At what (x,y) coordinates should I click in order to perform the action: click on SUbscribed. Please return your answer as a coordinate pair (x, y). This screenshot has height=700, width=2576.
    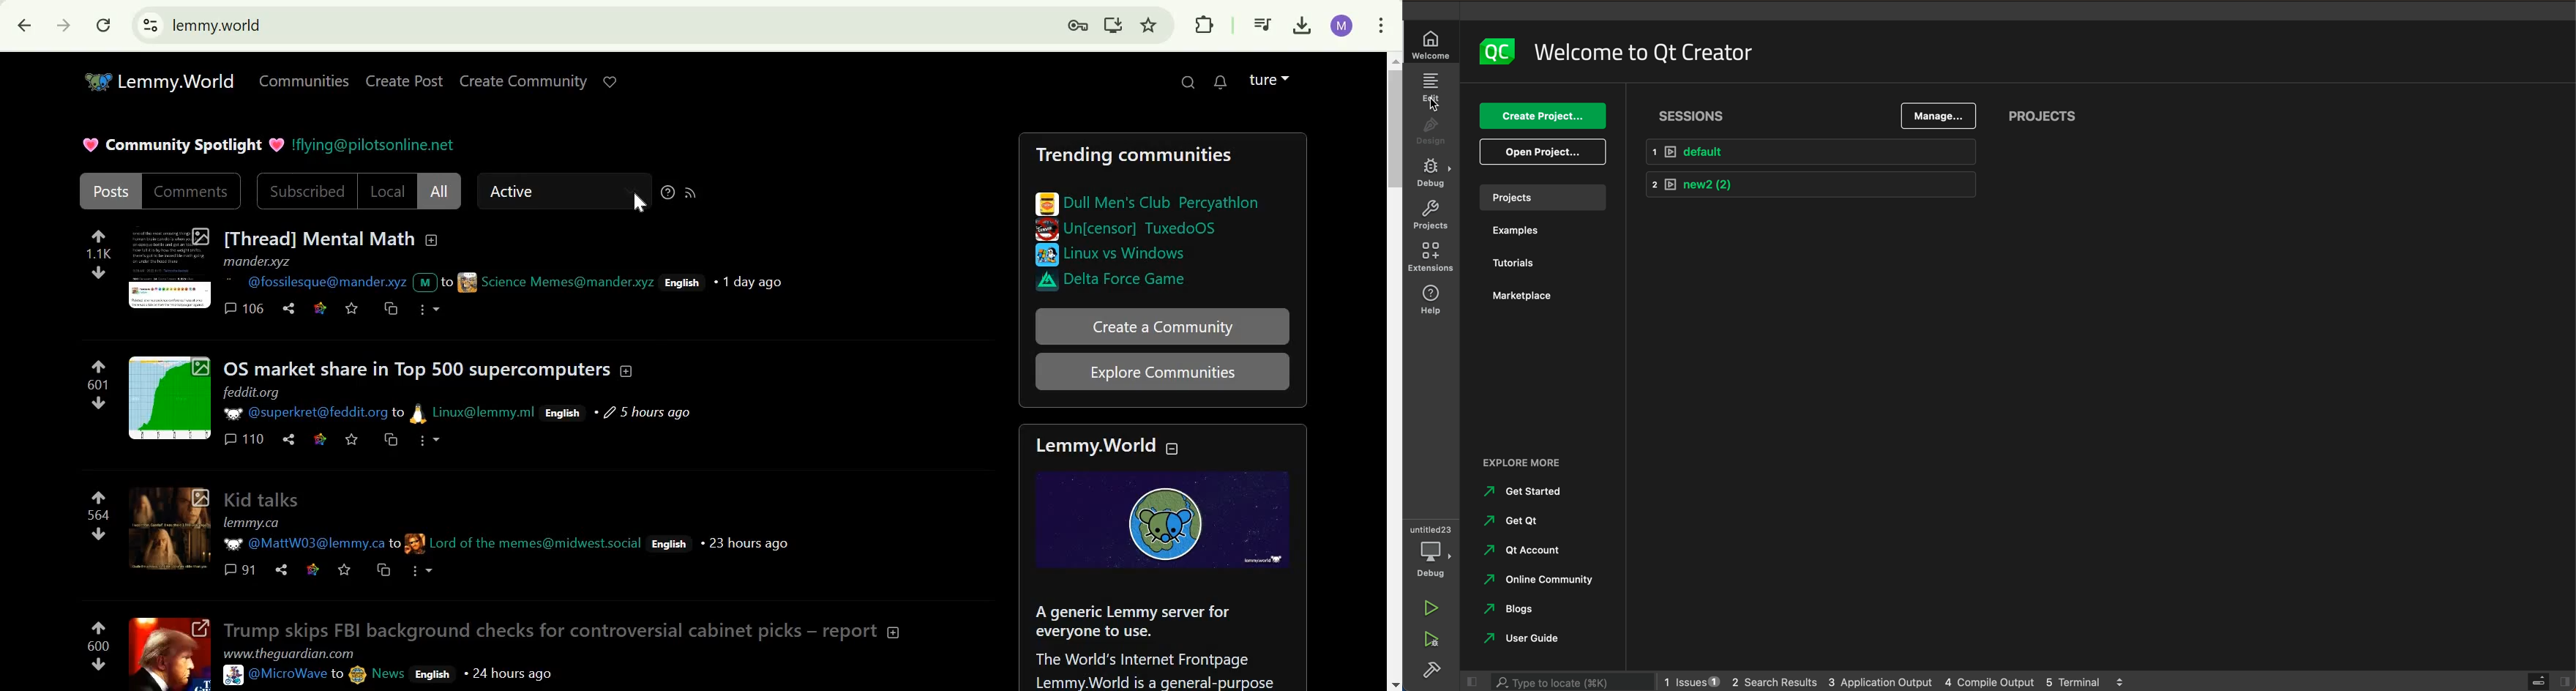
    Looking at the image, I should click on (307, 190).